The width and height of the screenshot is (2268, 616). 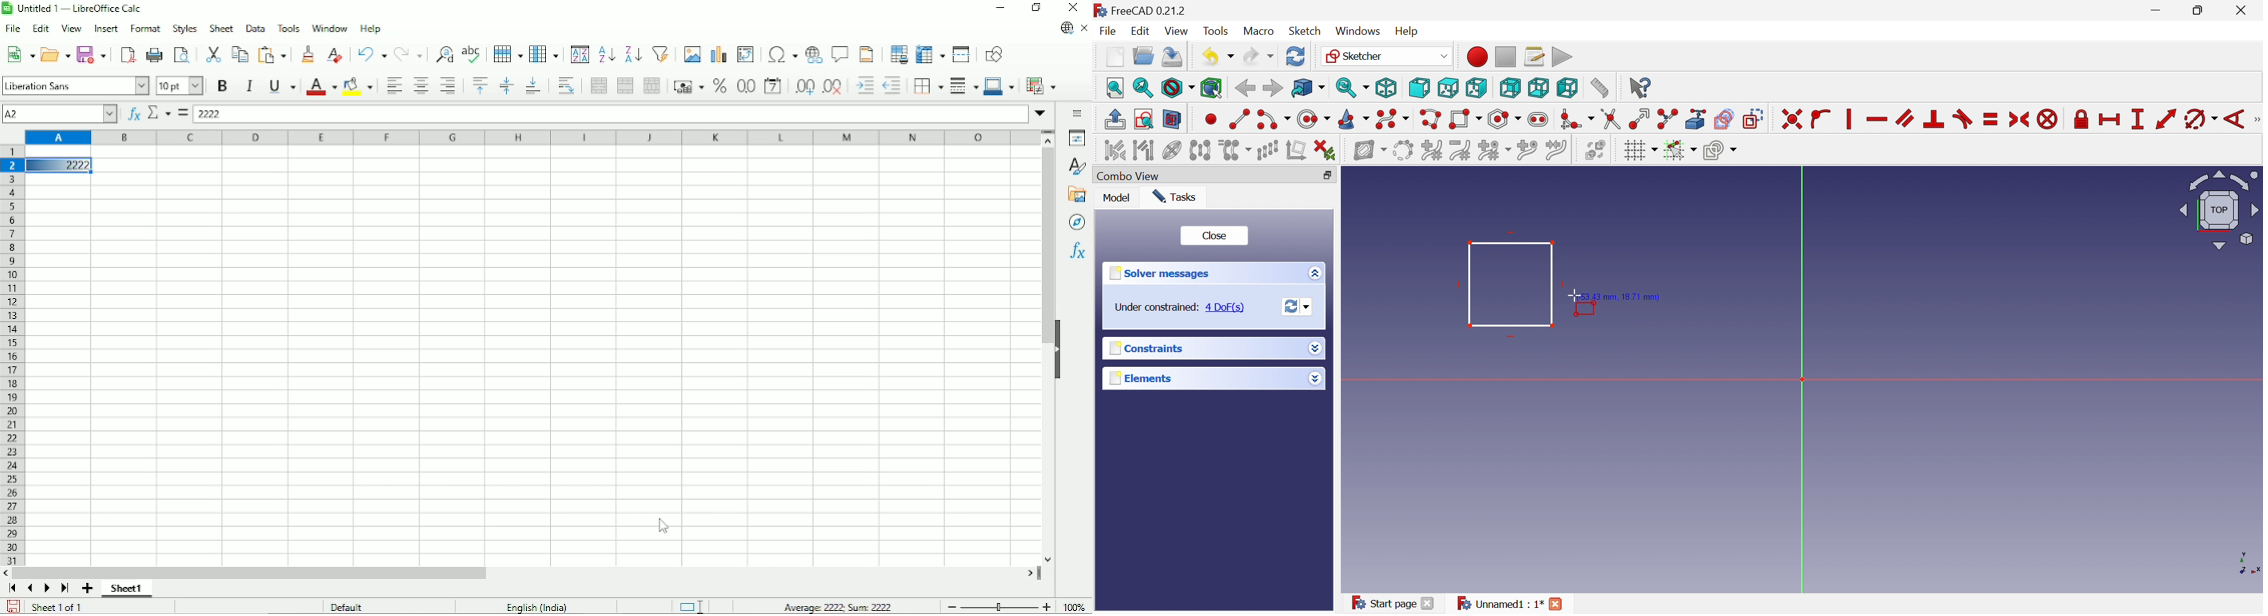 I want to click on Rear, so click(x=1509, y=88).